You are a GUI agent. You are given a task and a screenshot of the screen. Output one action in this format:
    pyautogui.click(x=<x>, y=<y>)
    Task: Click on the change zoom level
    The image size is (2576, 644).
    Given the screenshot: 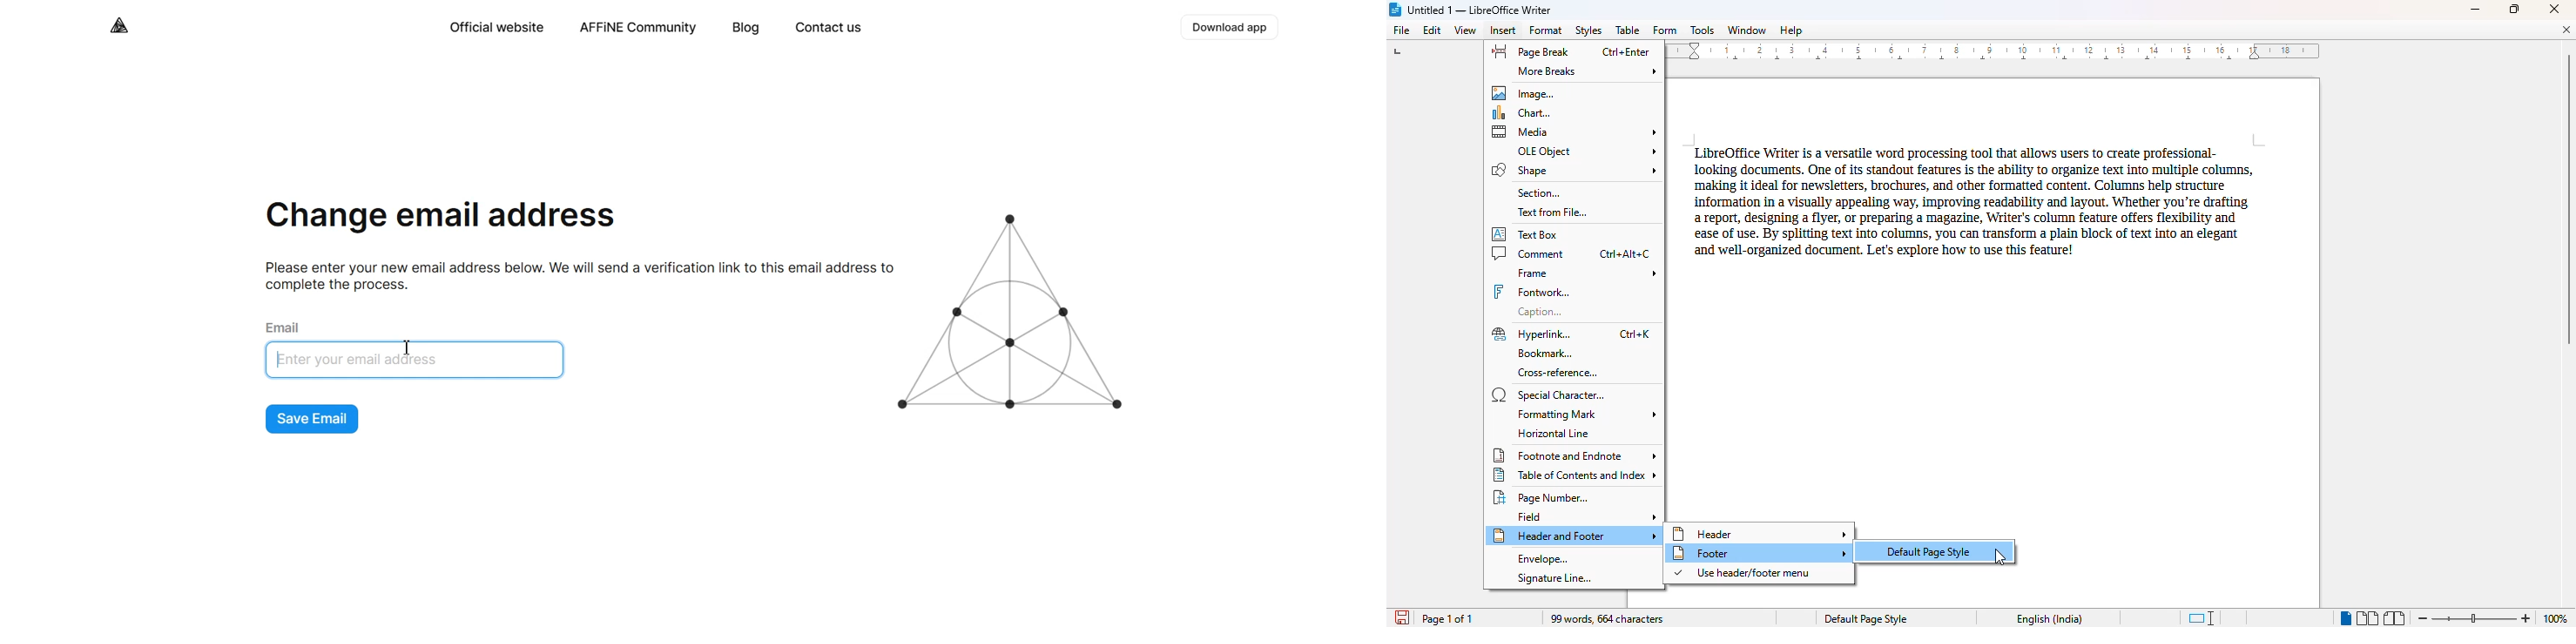 What is the action you would take?
    pyautogui.click(x=2472, y=617)
    